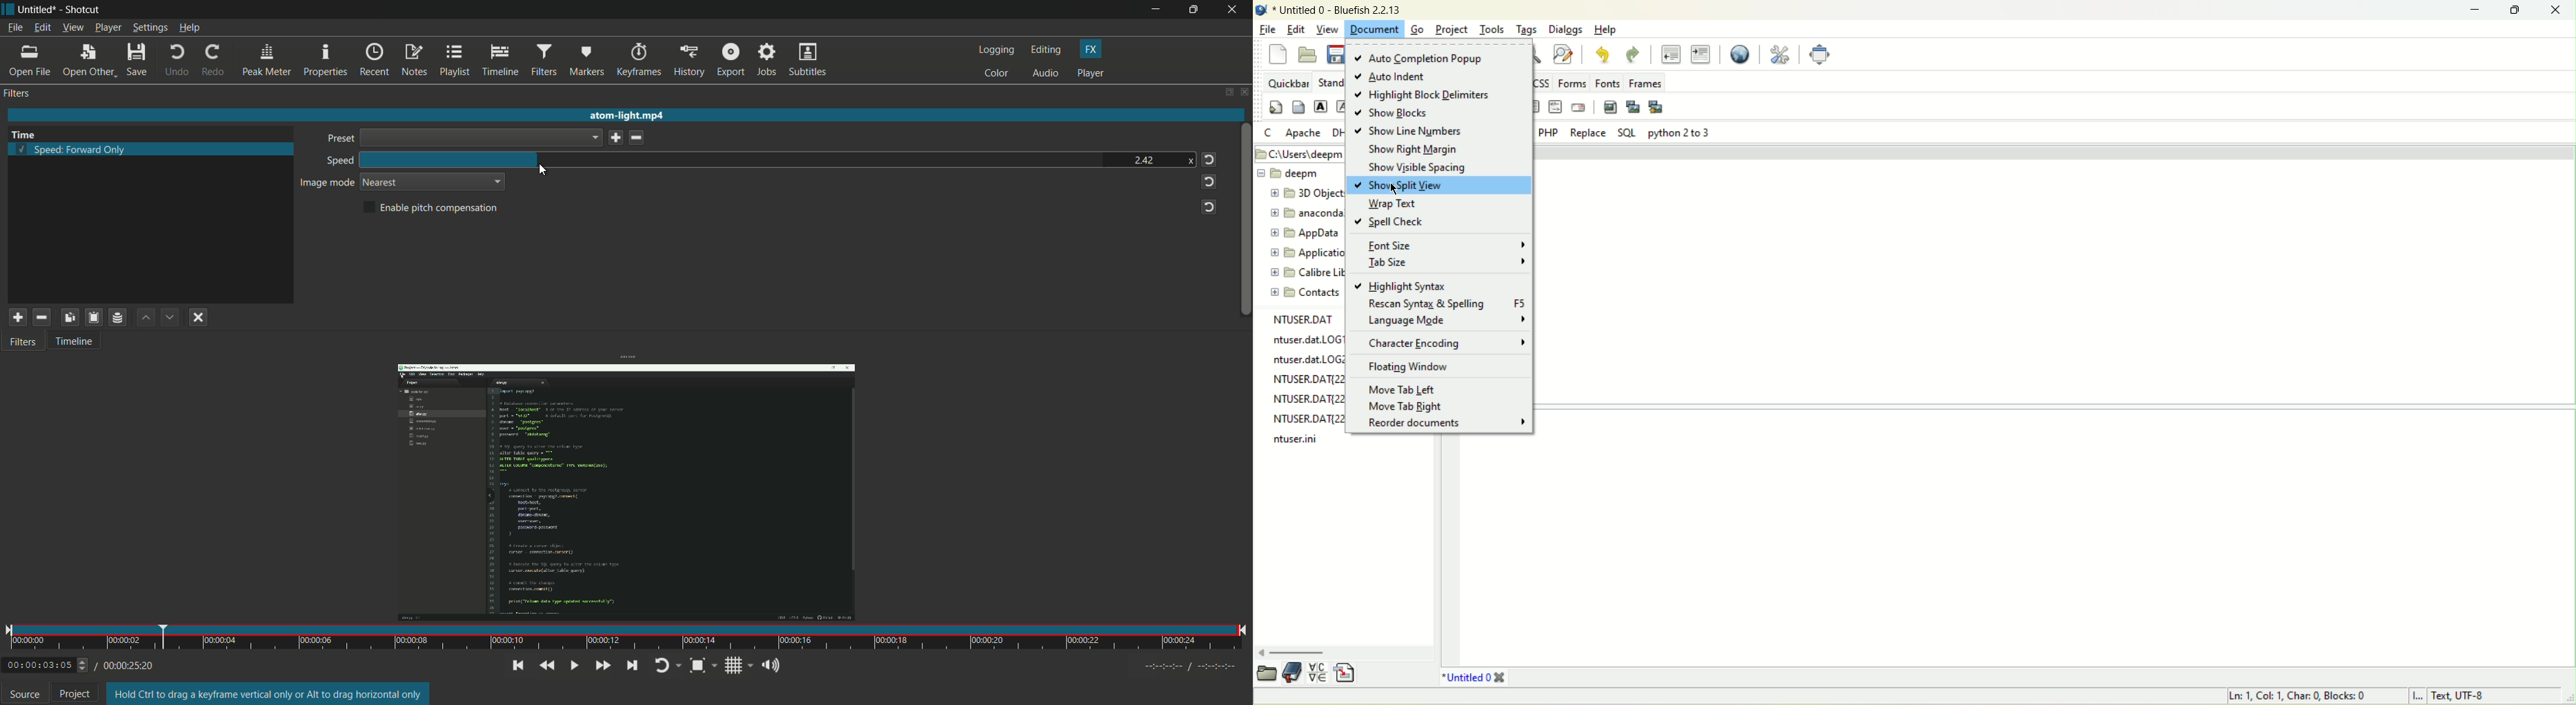 The width and height of the screenshot is (2576, 728). I want to click on quickbar, so click(1289, 82).